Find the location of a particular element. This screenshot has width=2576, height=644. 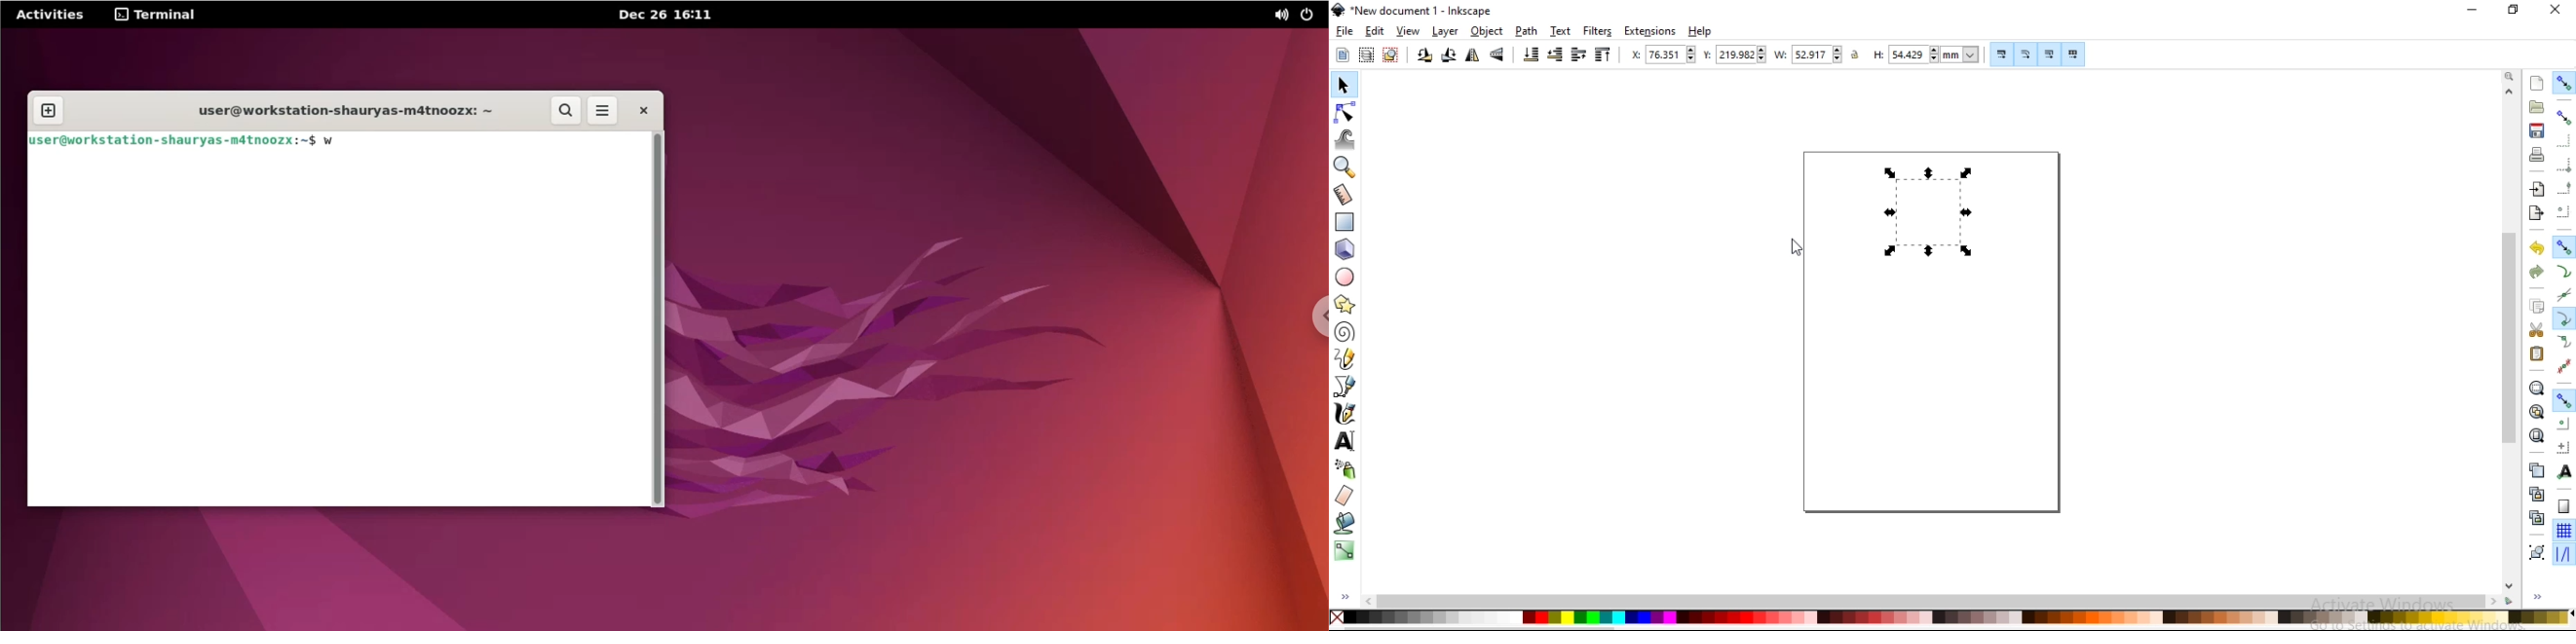

move gradients along with objects is located at coordinates (2048, 55).